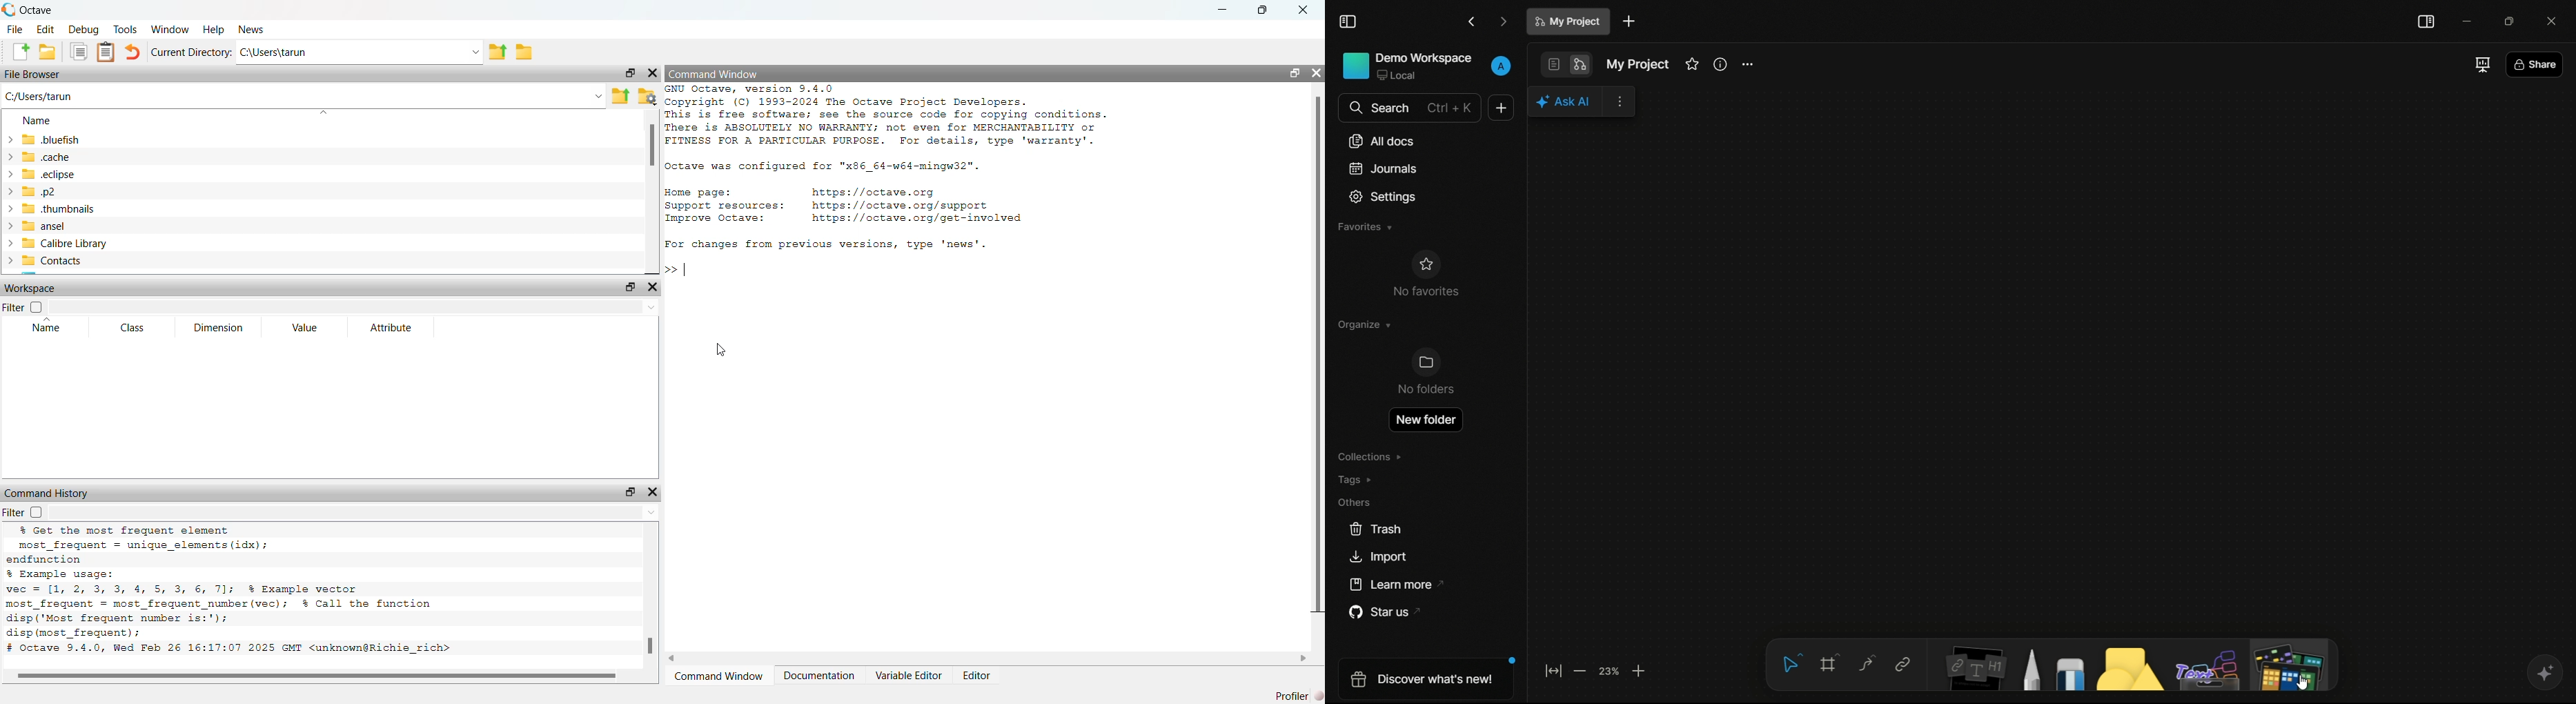 The width and height of the screenshot is (2576, 728). Describe the element at coordinates (1354, 502) in the screenshot. I see `others` at that location.